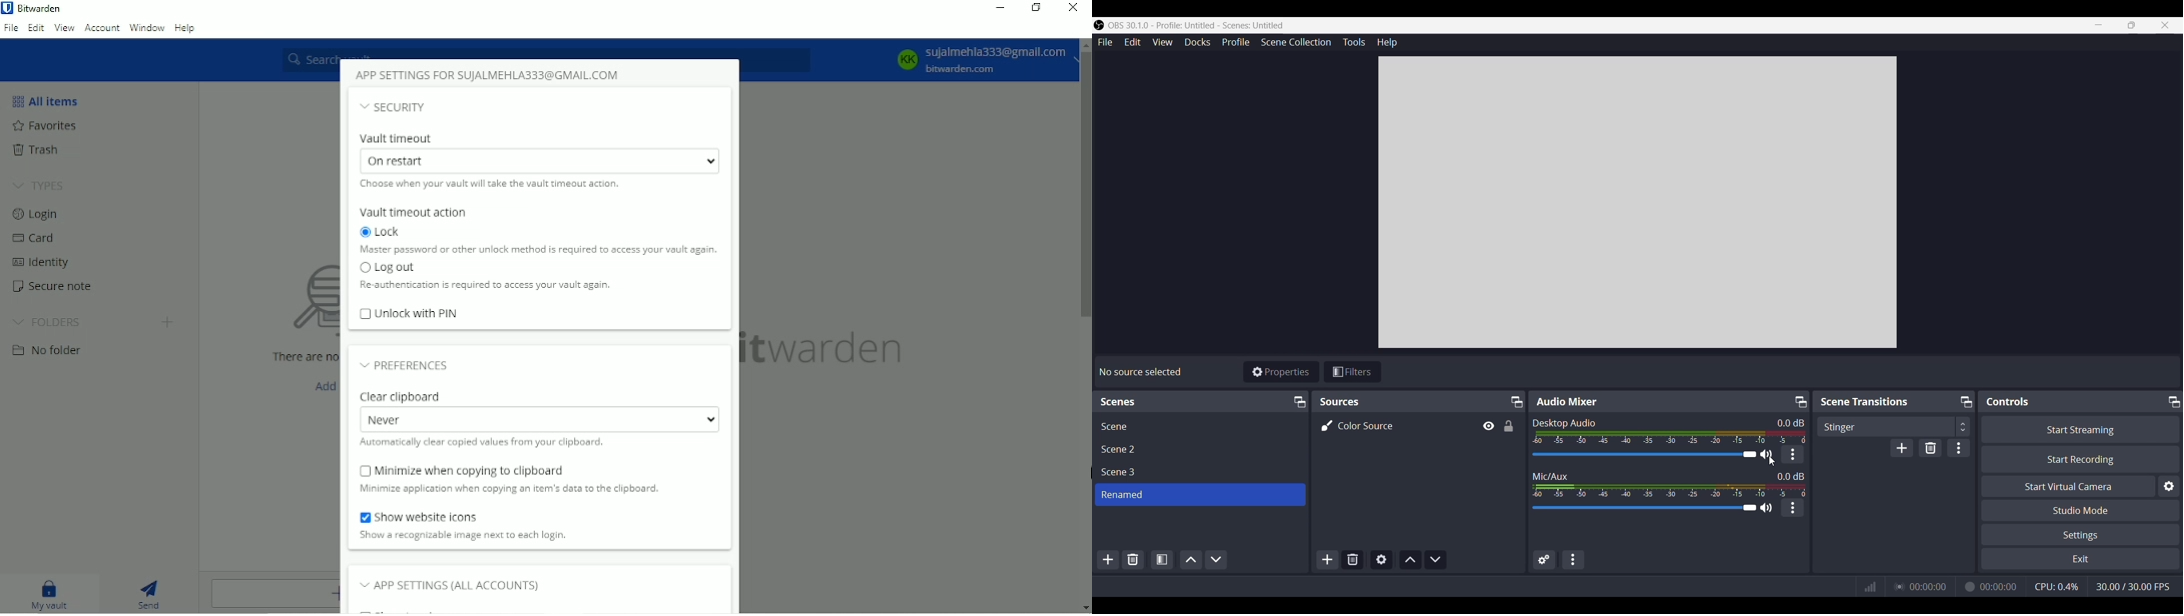 The width and height of the screenshot is (2184, 616). Describe the element at coordinates (2056, 587) in the screenshot. I see `CPU` at that location.